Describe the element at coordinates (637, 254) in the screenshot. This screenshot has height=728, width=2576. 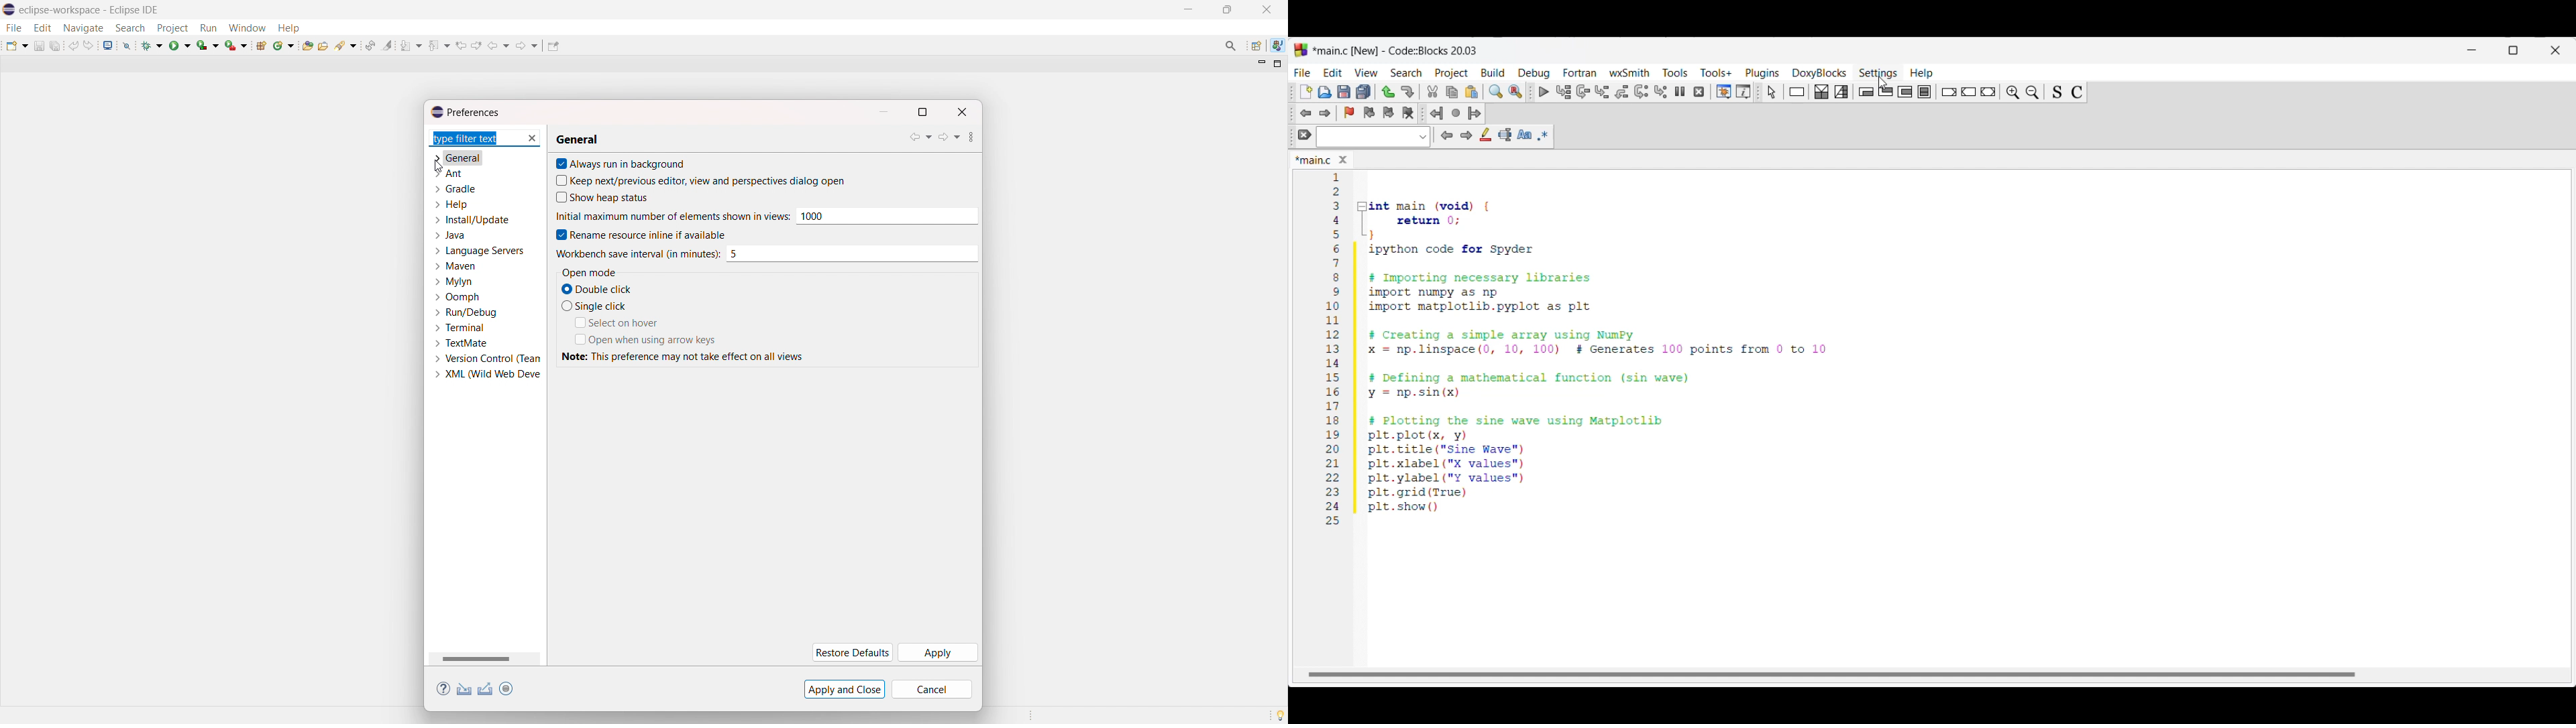
I see `cursor` at that location.